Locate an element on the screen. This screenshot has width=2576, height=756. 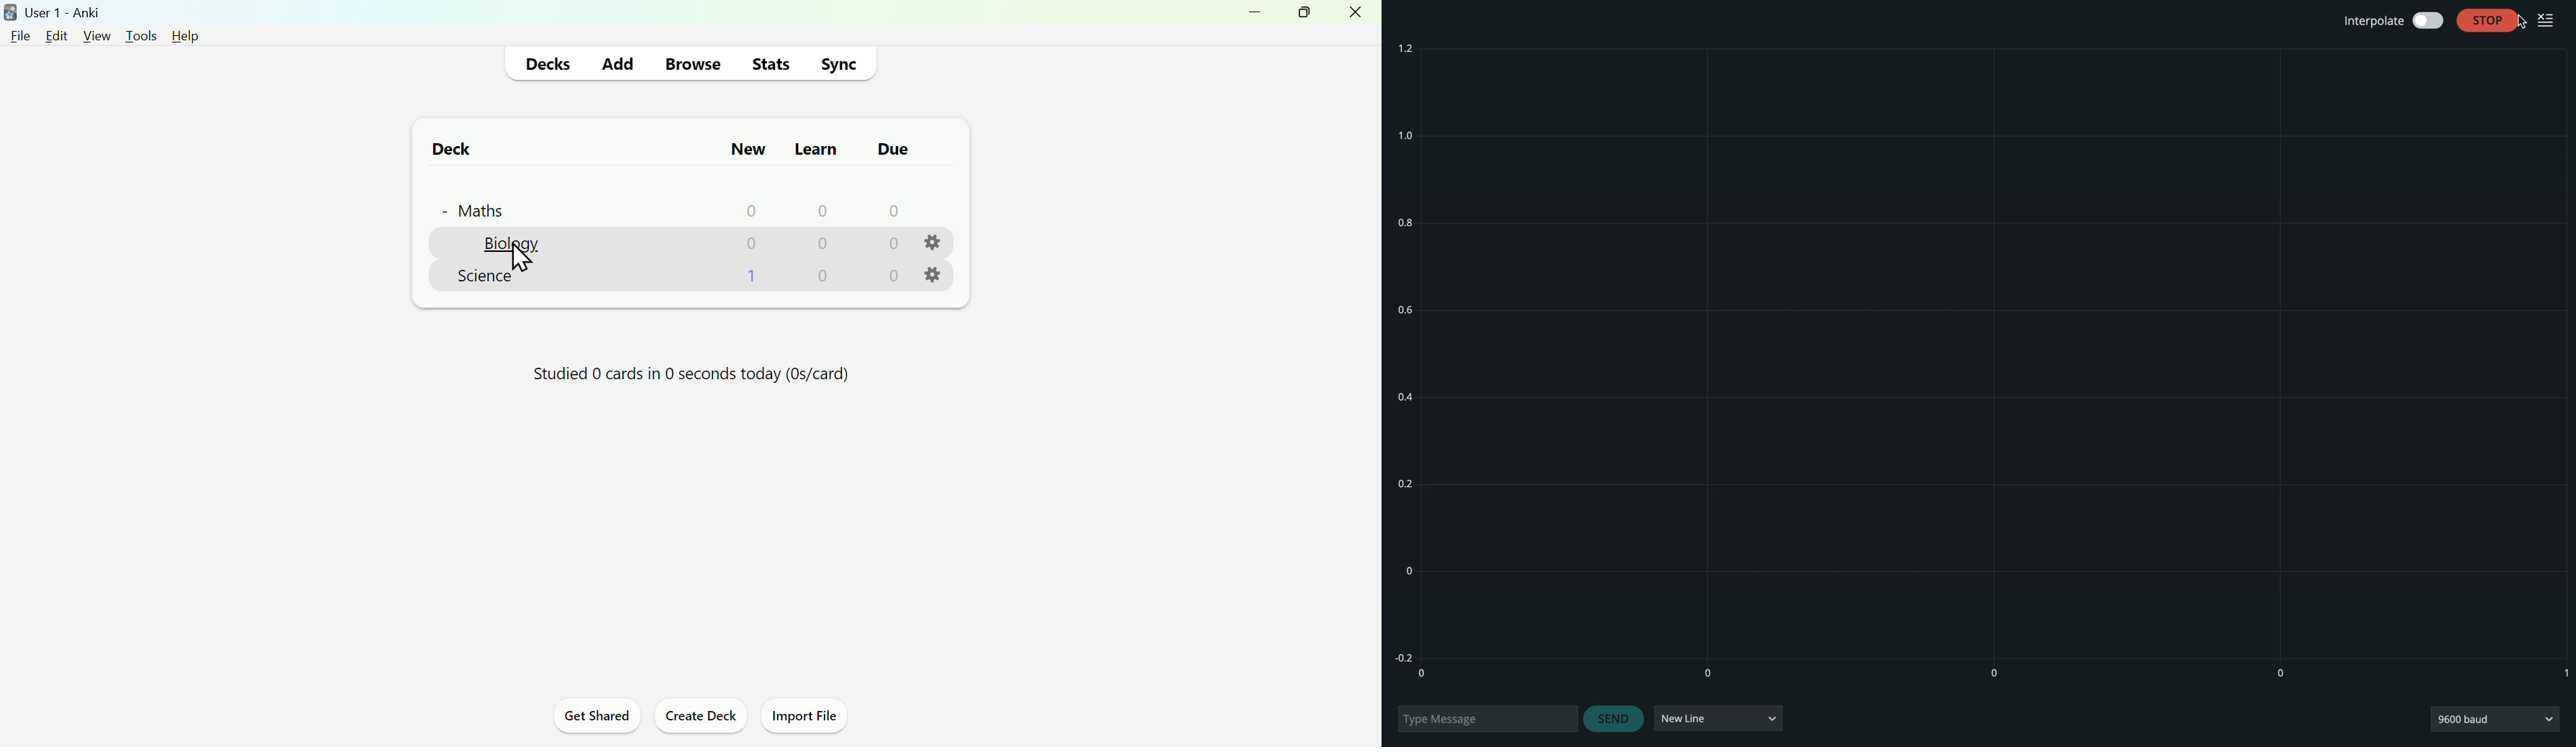
0 is located at coordinates (825, 276).